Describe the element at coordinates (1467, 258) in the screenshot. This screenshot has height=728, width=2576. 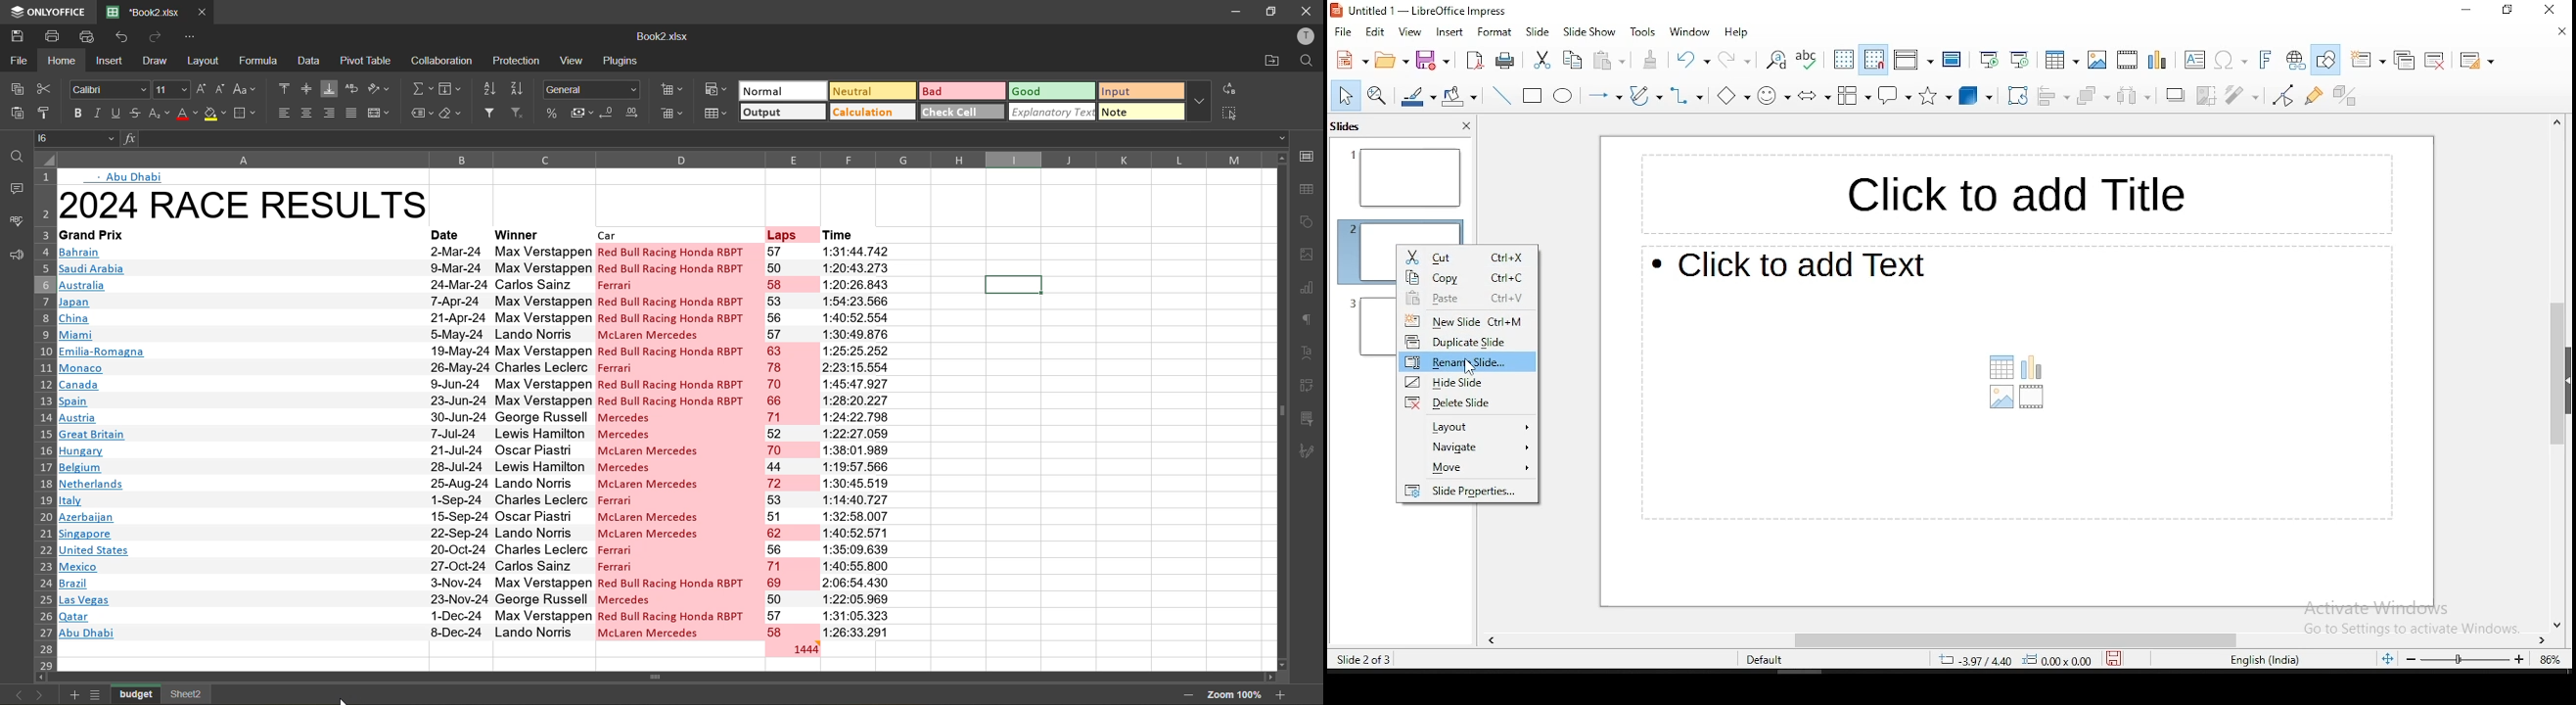
I see `cut` at that location.